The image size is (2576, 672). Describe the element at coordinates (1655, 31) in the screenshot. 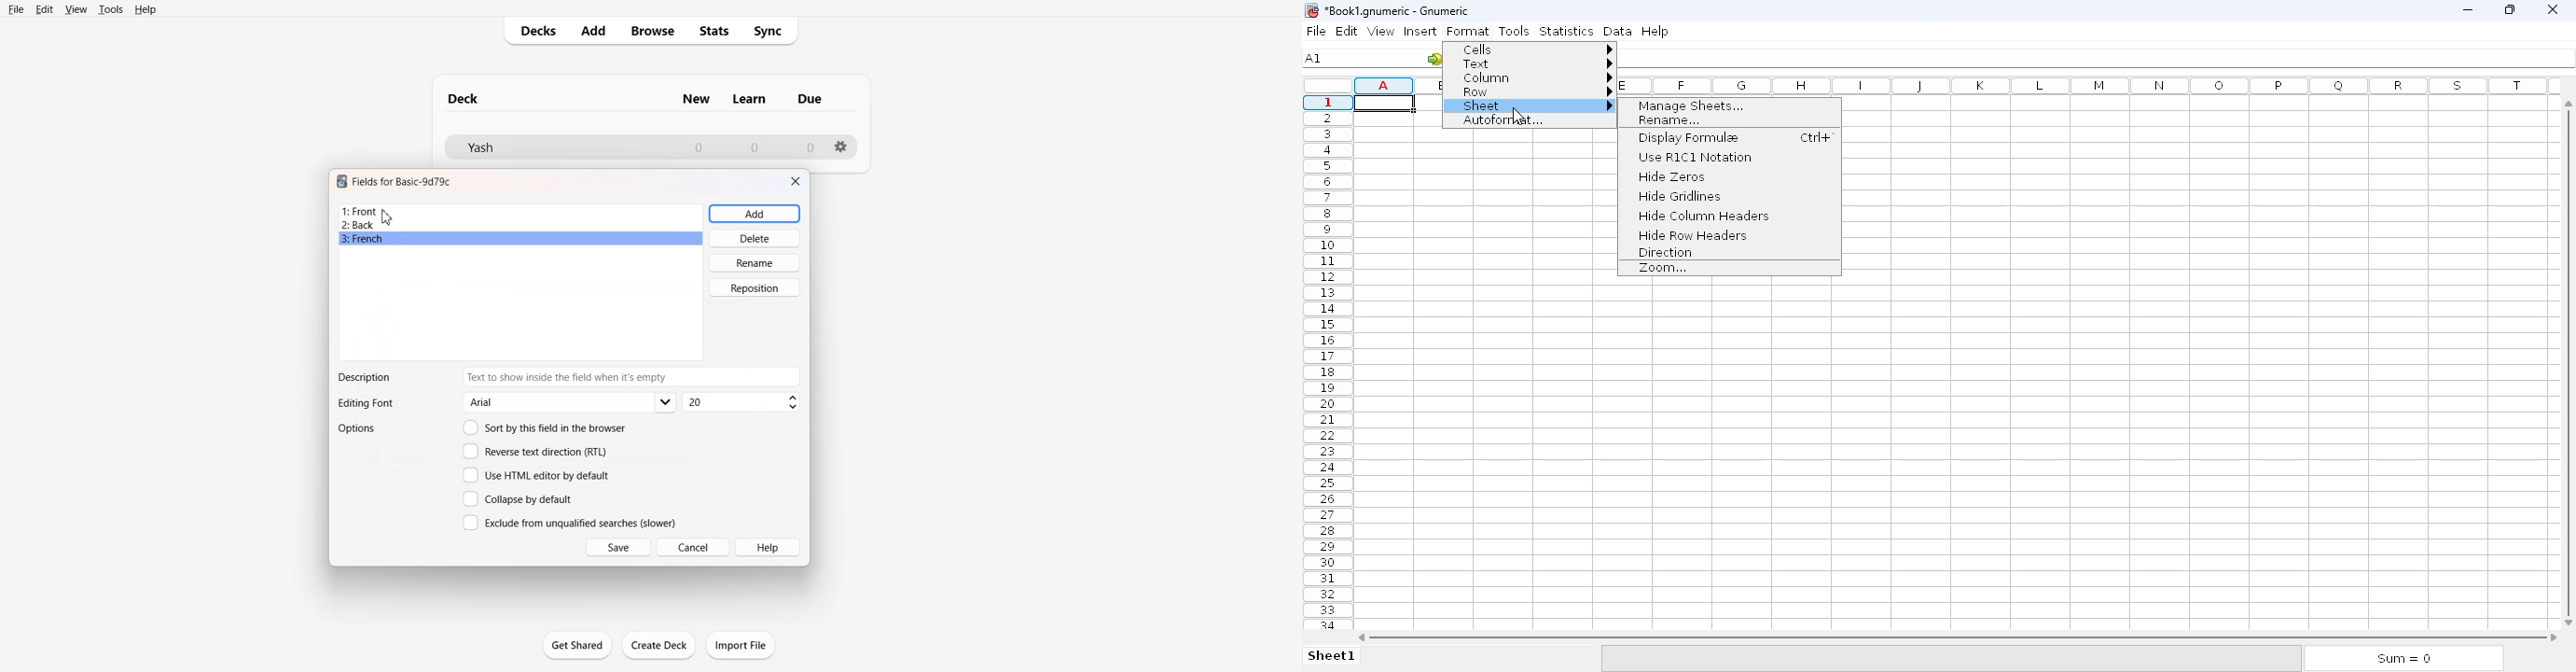

I see `help` at that location.